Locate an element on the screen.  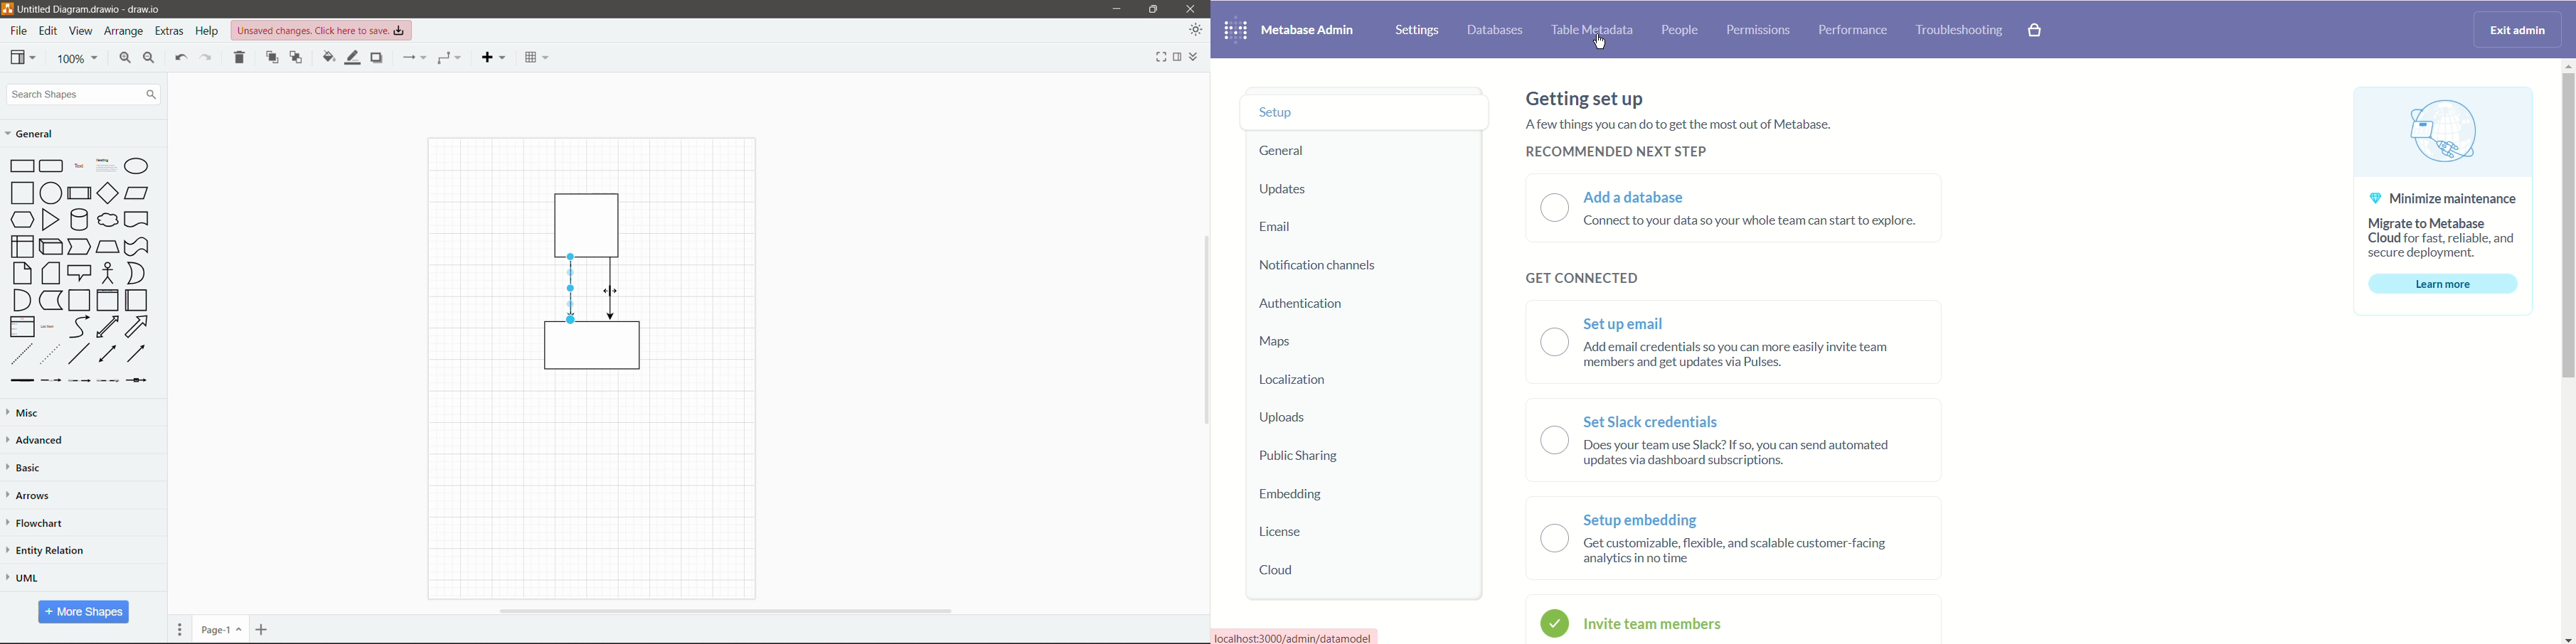
More Shapes is located at coordinates (84, 612).